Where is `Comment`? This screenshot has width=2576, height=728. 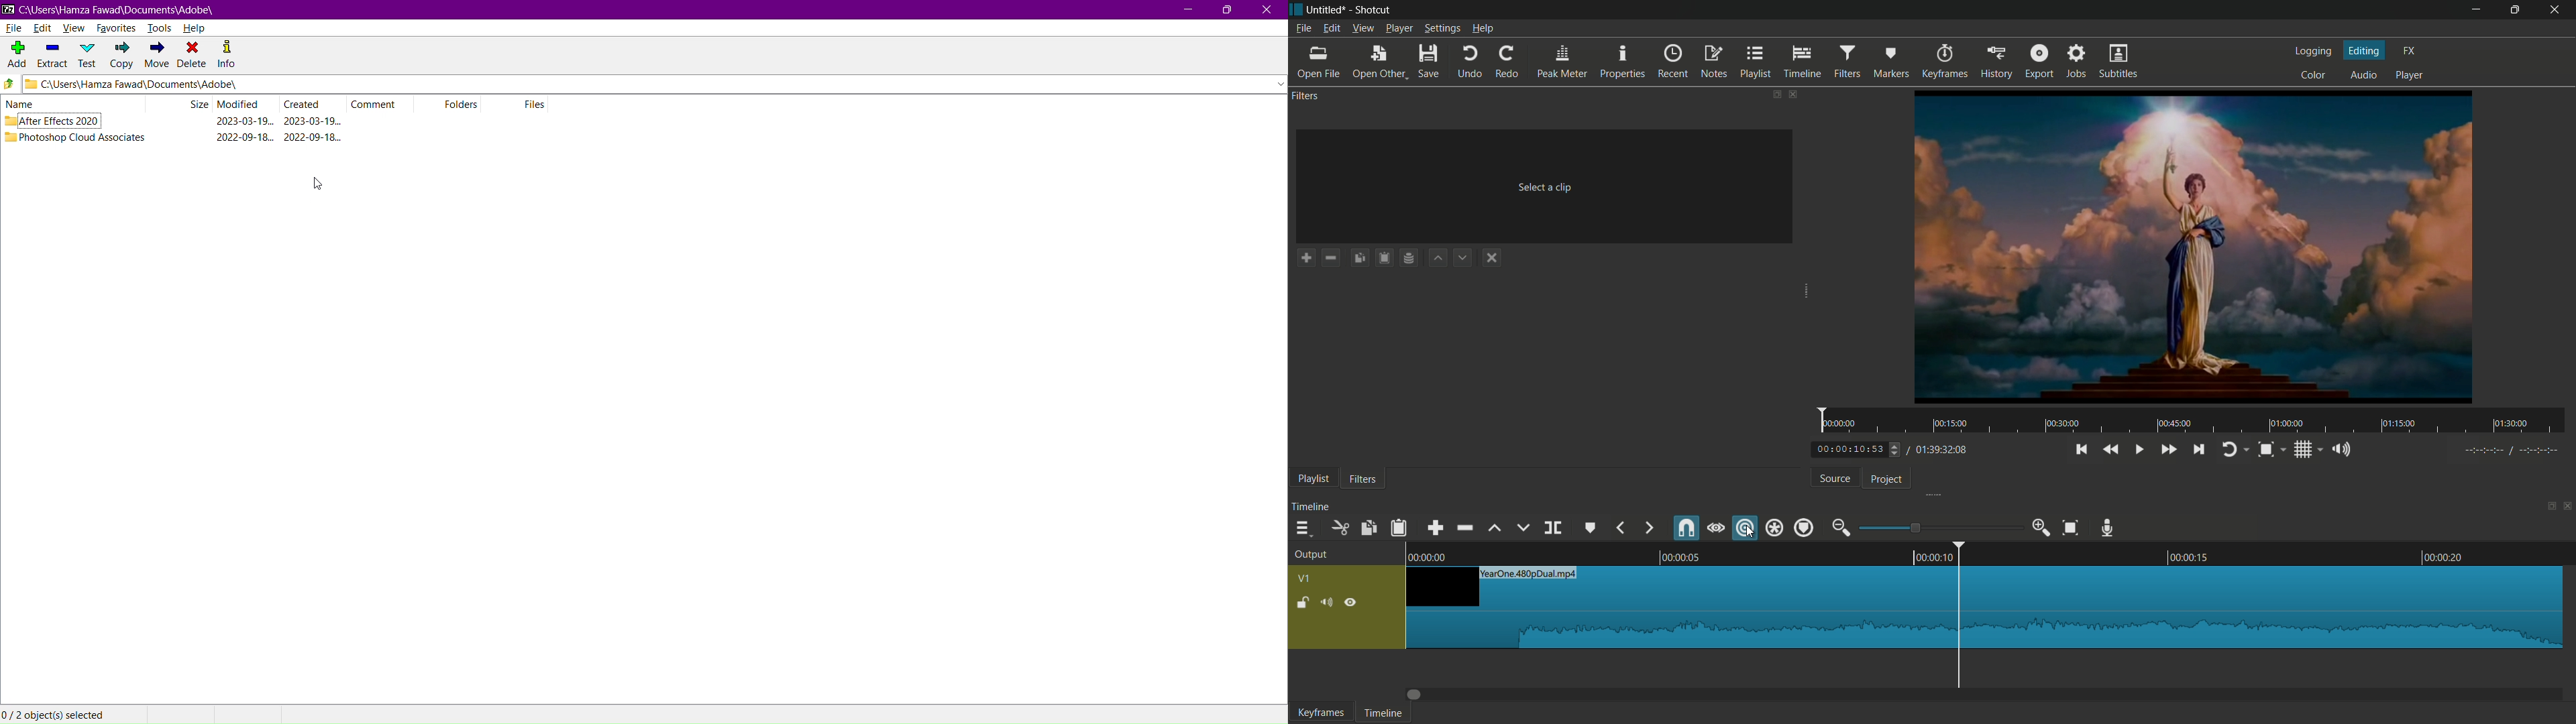 Comment is located at coordinates (384, 103).